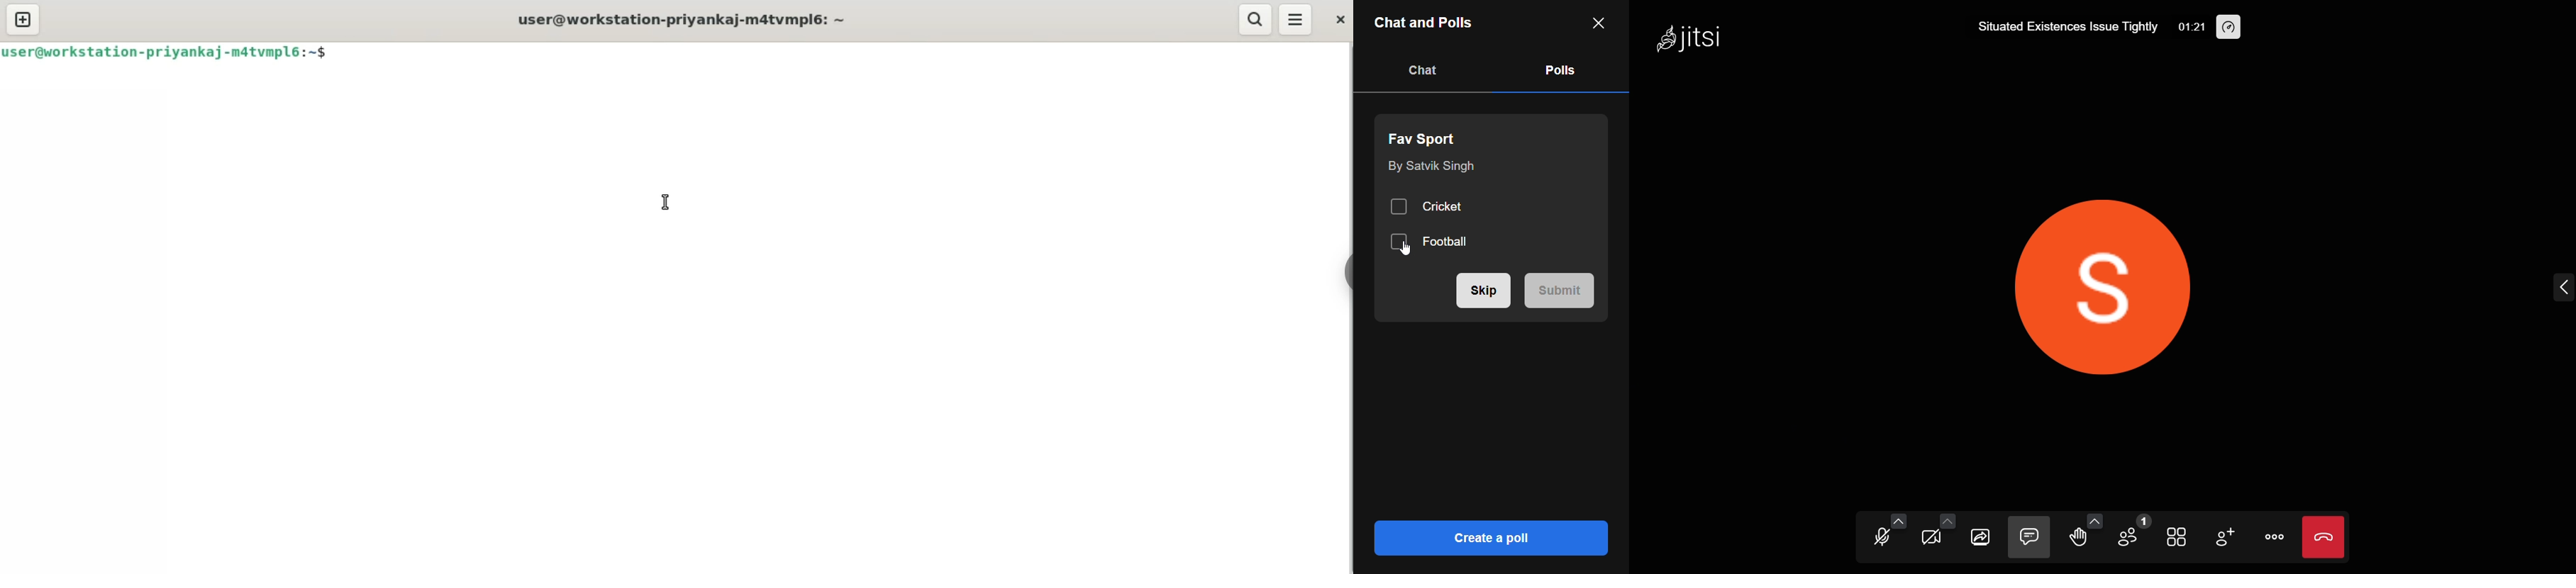 The height and width of the screenshot is (588, 2576). Describe the element at coordinates (1561, 291) in the screenshot. I see `submit` at that location.